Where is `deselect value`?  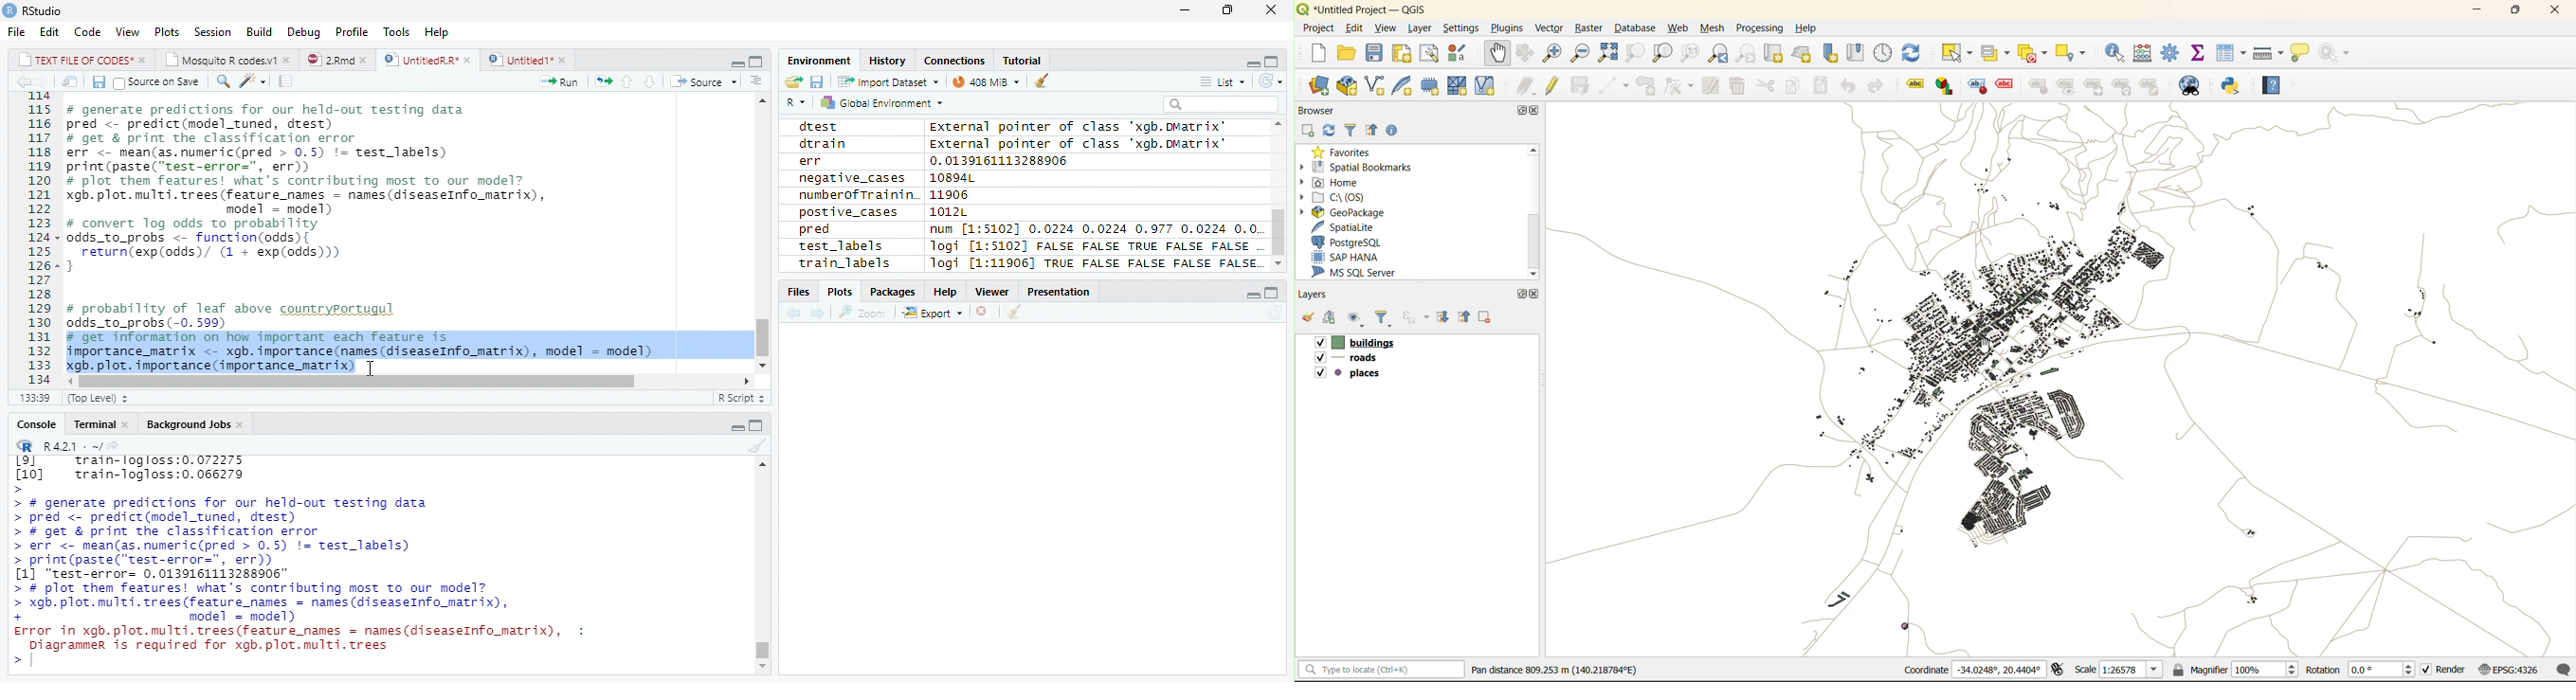
deselect value is located at coordinates (2034, 55).